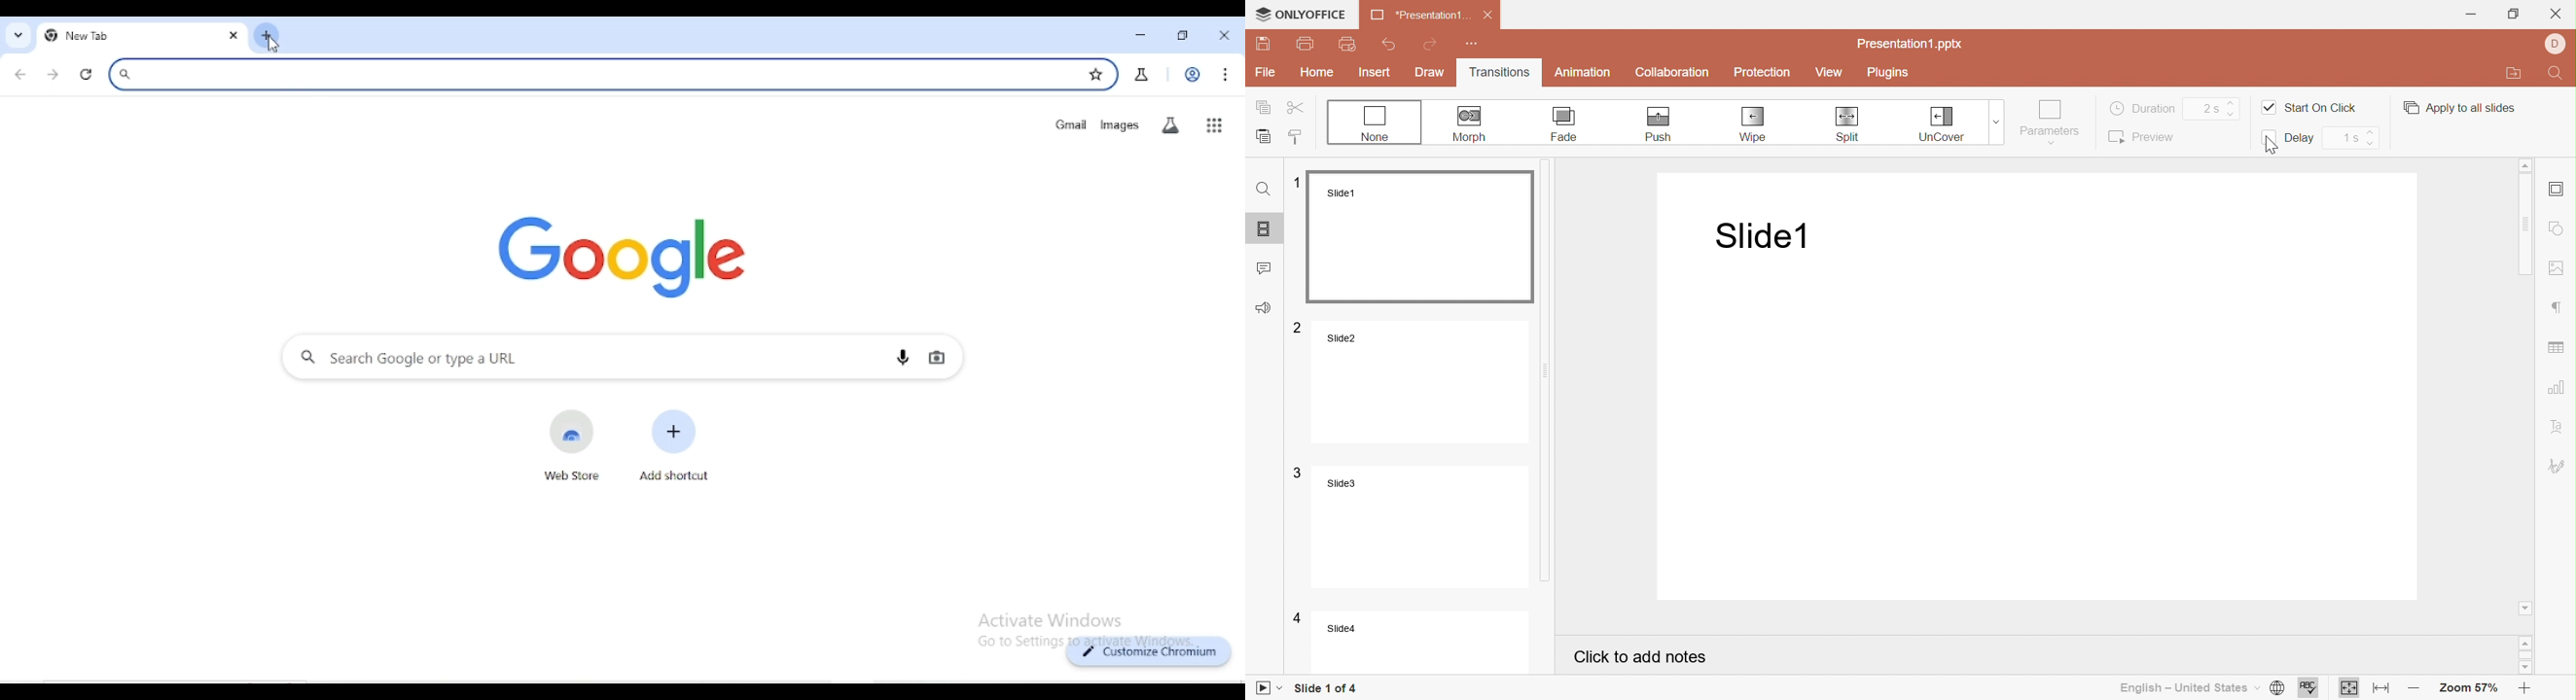 The image size is (2576, 700). What do you see at coordinates (2556, 229) in the screenshot?
I see `Shape settings` at bounding box center [2556, 229].